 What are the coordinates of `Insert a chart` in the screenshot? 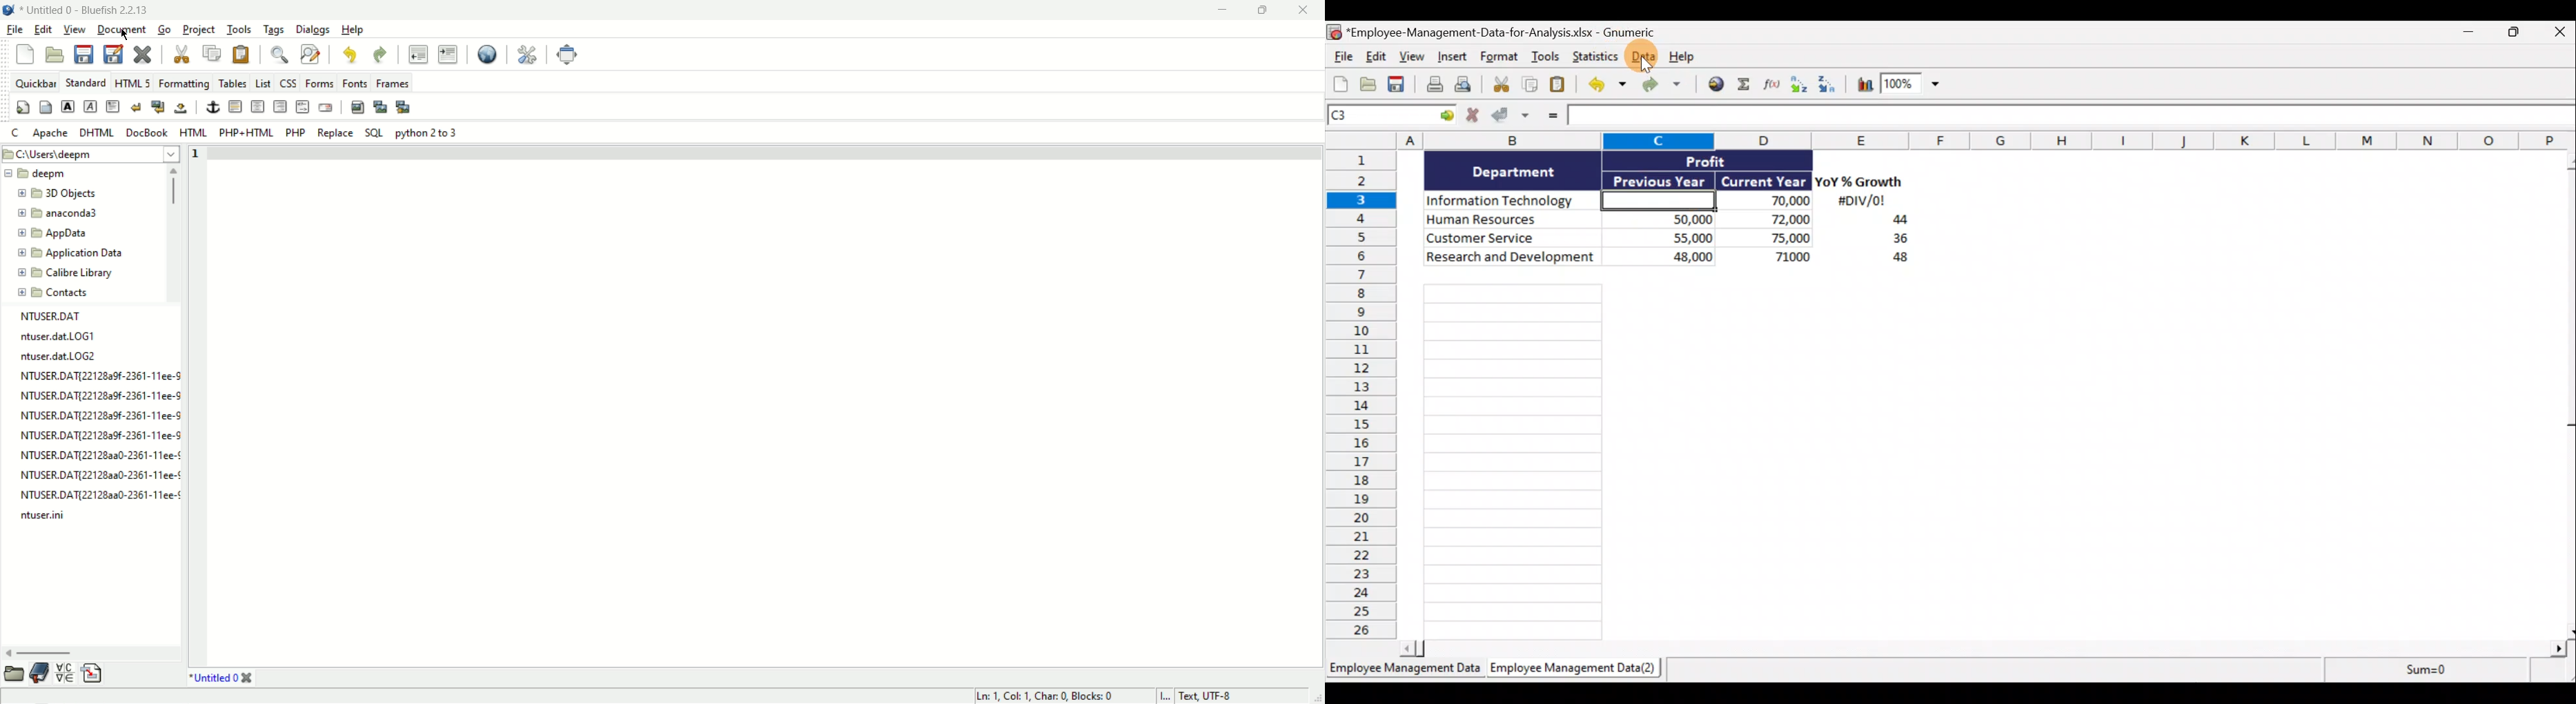 It's located at (1859, 83).